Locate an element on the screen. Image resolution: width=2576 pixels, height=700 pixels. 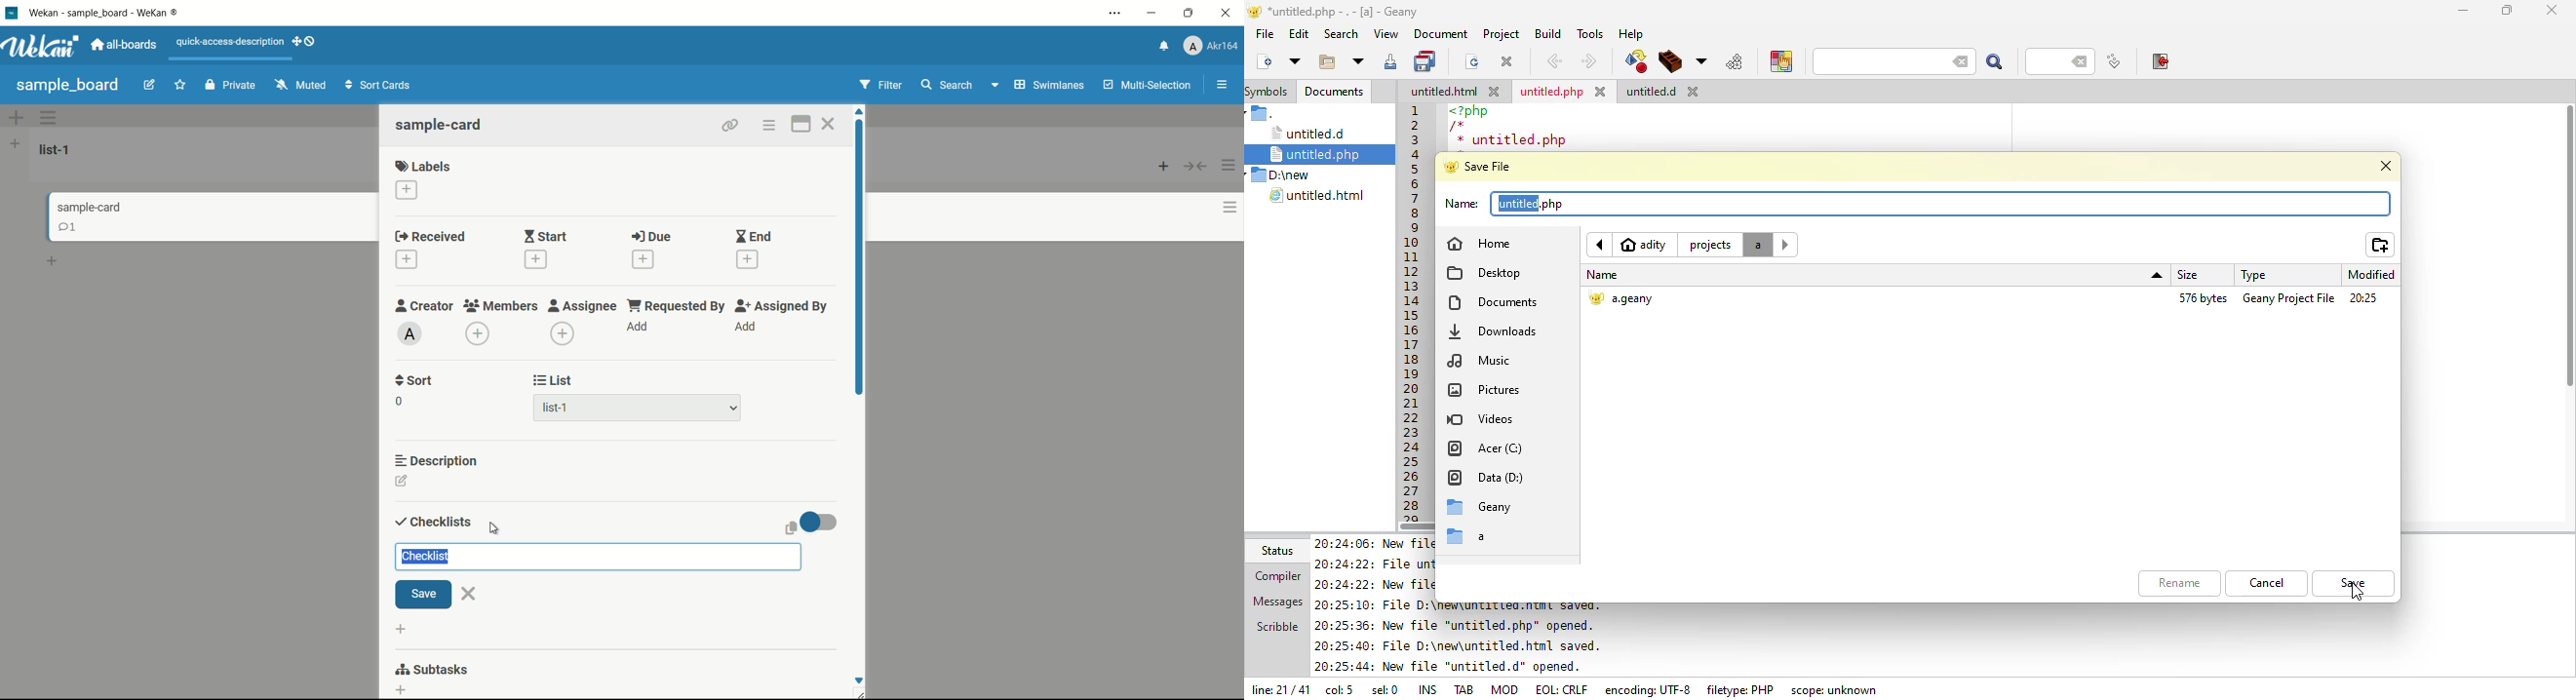
home is located at coordinates (1646, 245).